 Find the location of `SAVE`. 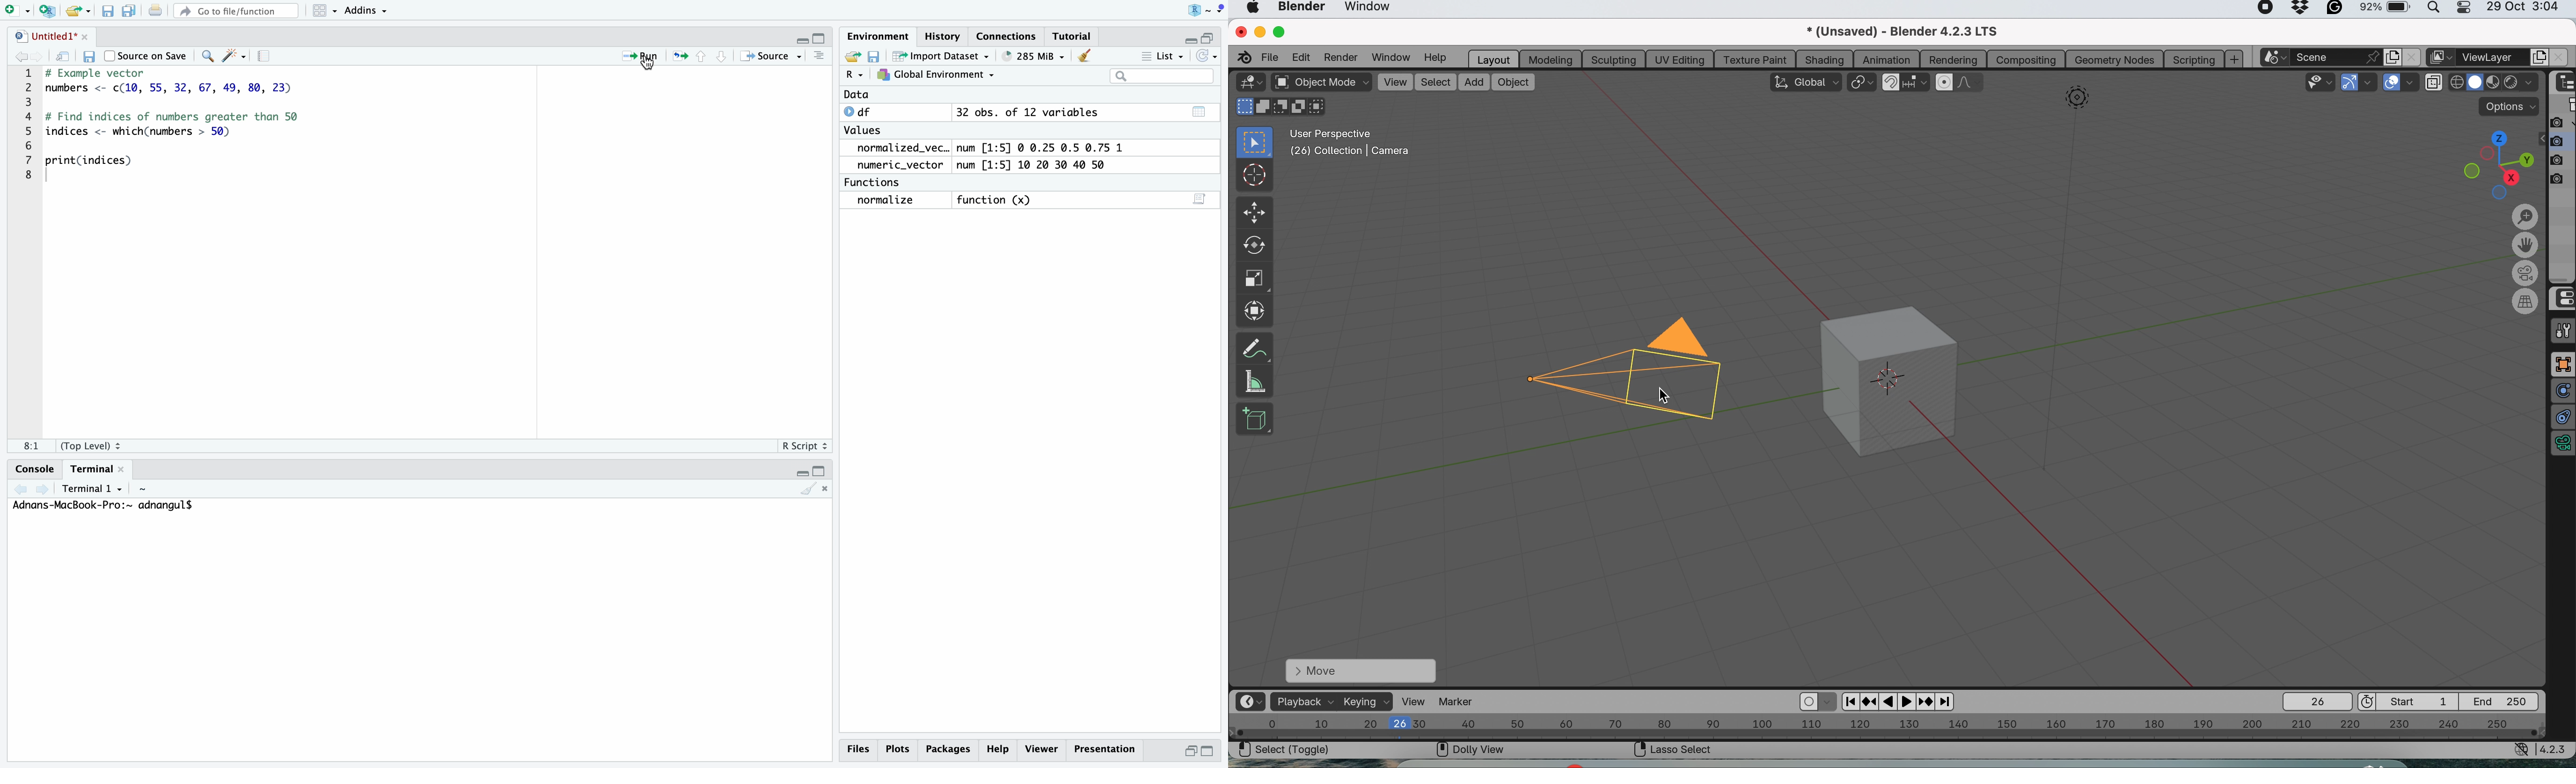

SAVE is located at coordinates (874, 56).